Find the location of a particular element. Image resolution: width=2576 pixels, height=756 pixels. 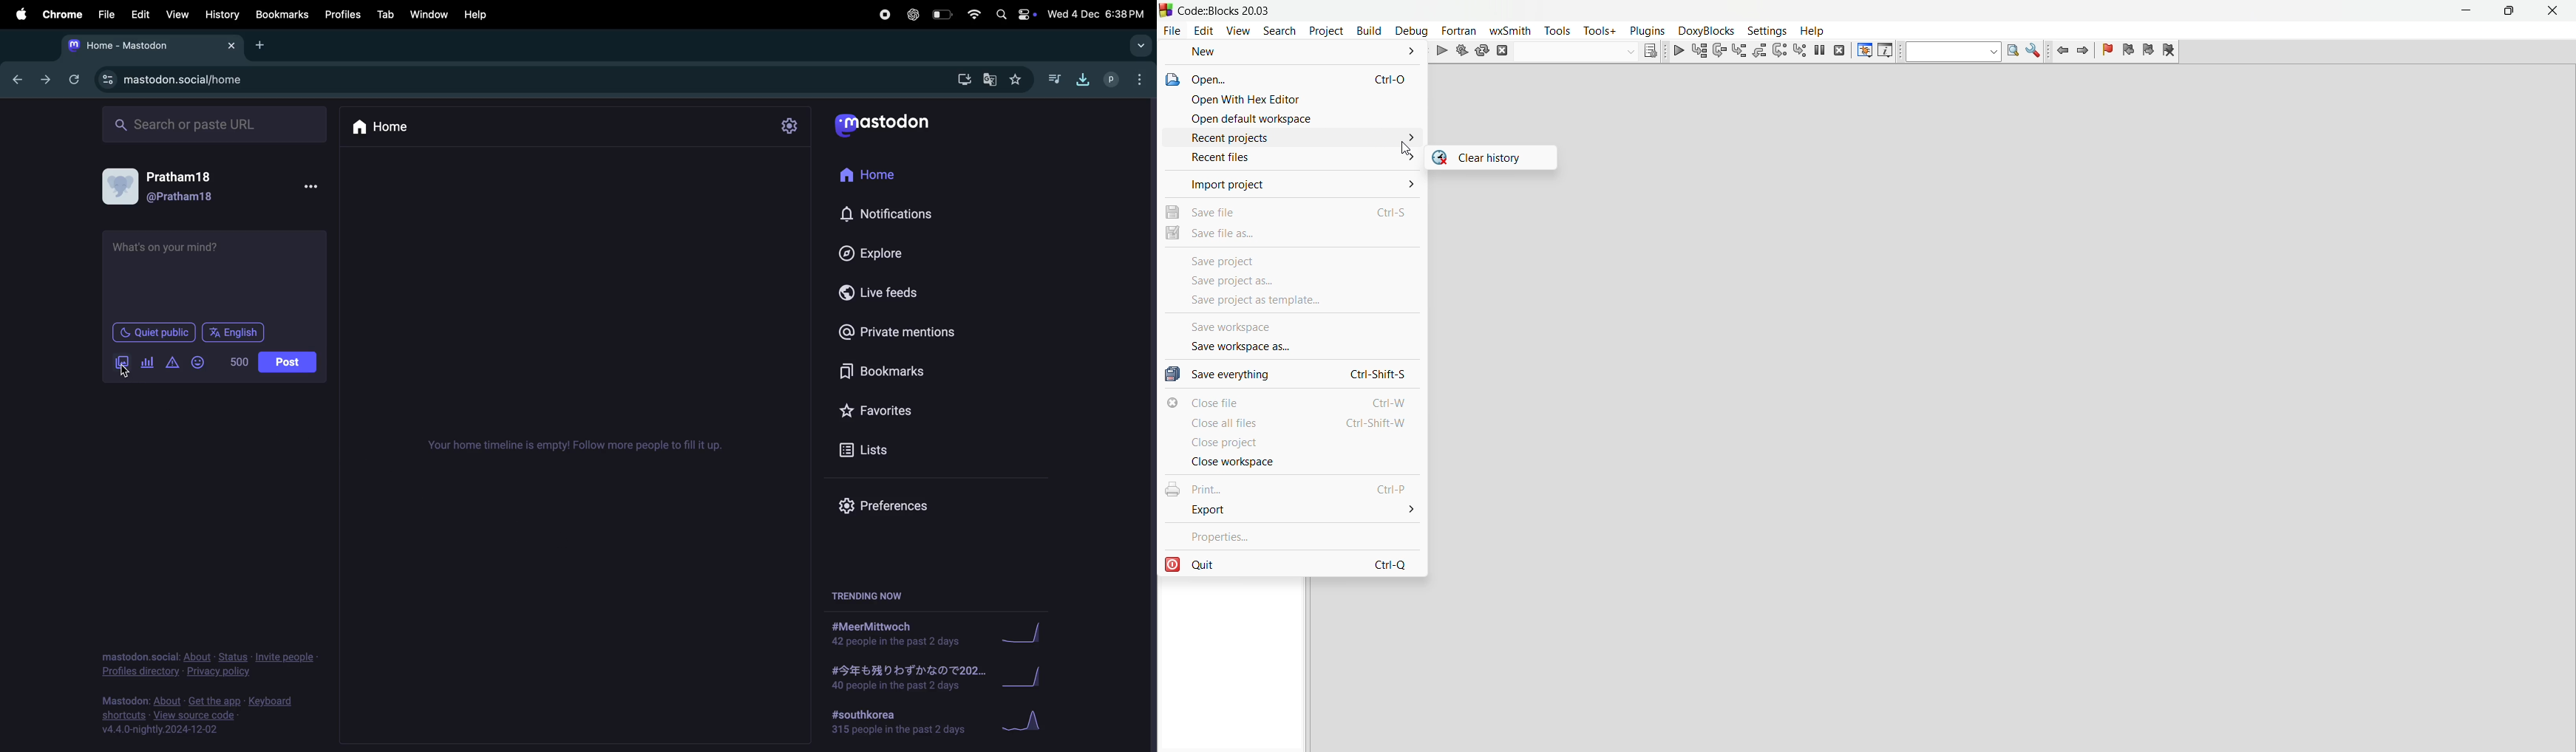

Book marks is located at coordinates (882, 372).